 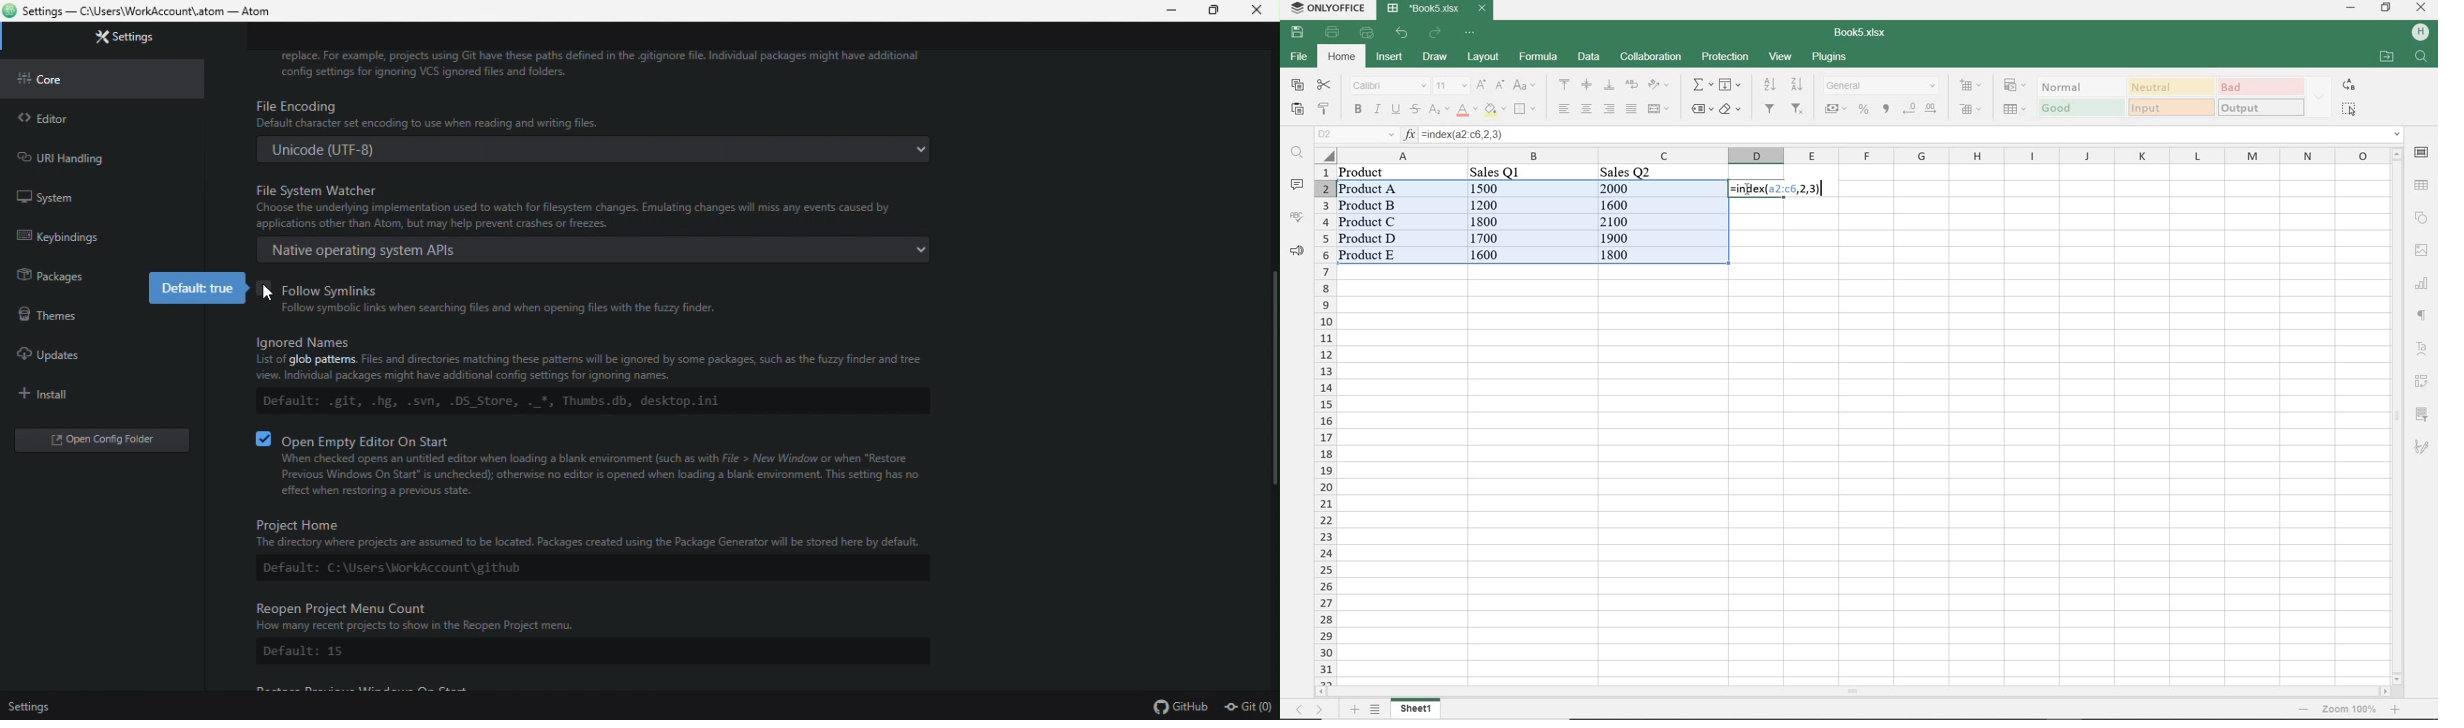 I want to click on font, so click(x=1387, y=86).